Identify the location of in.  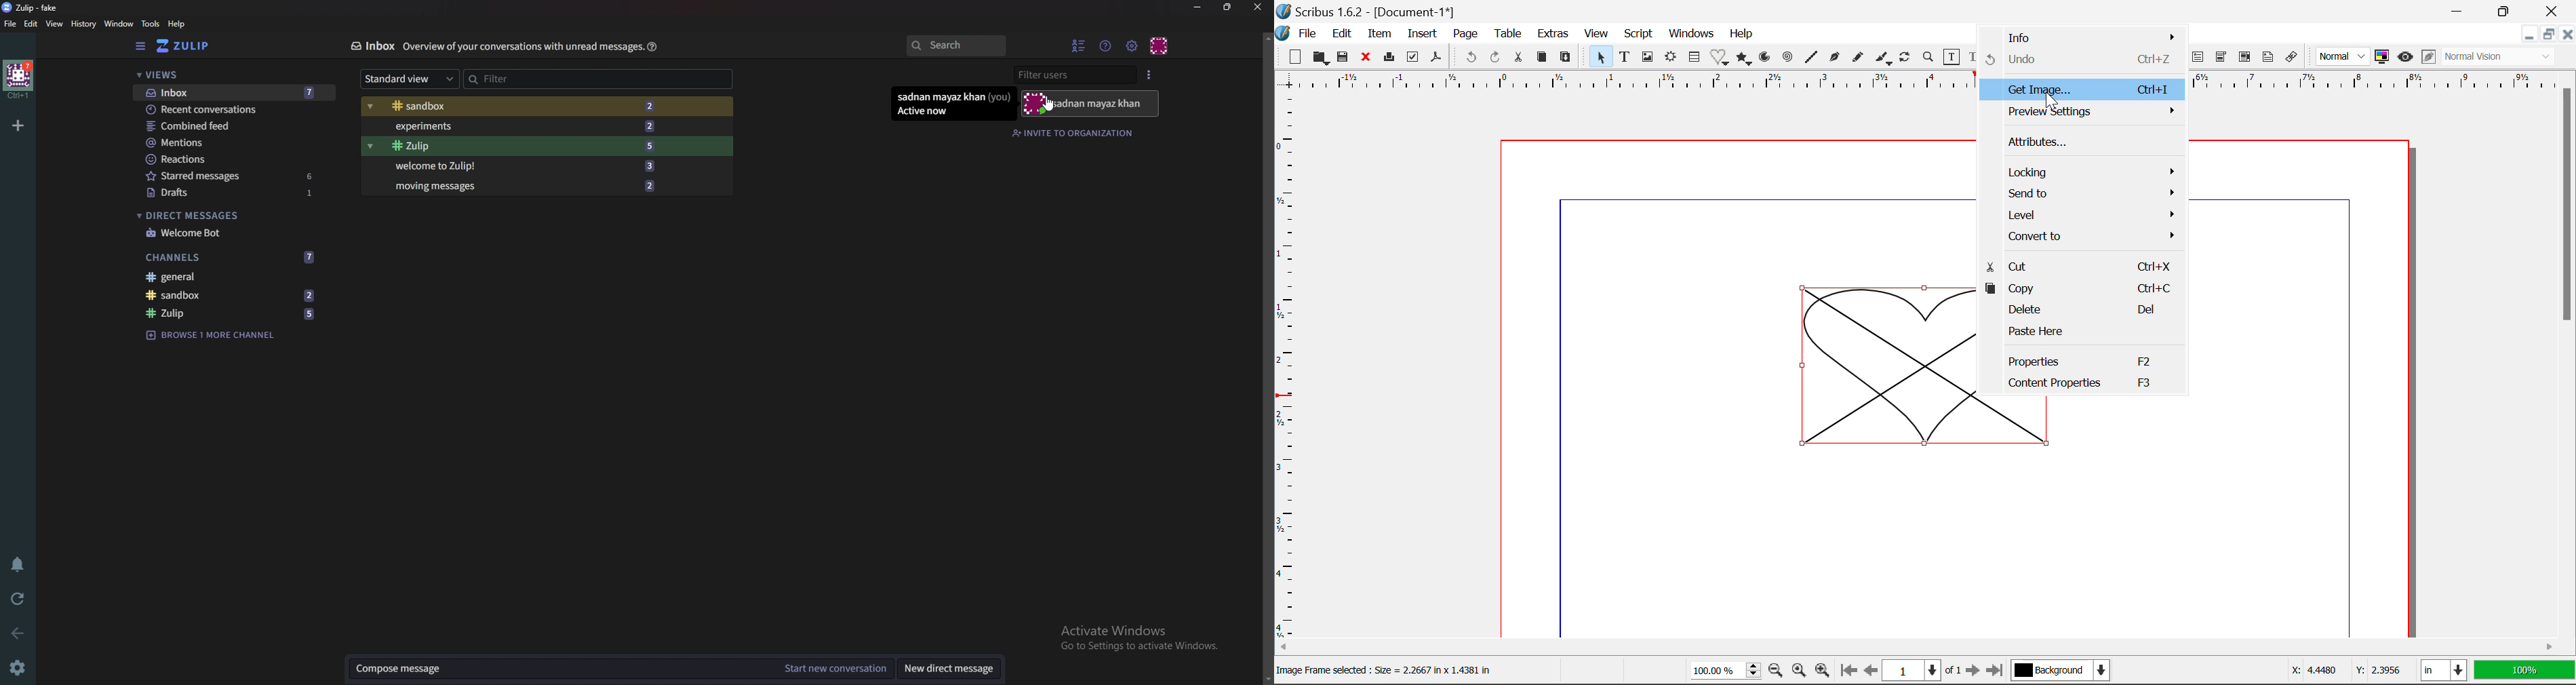
(2443, 671).